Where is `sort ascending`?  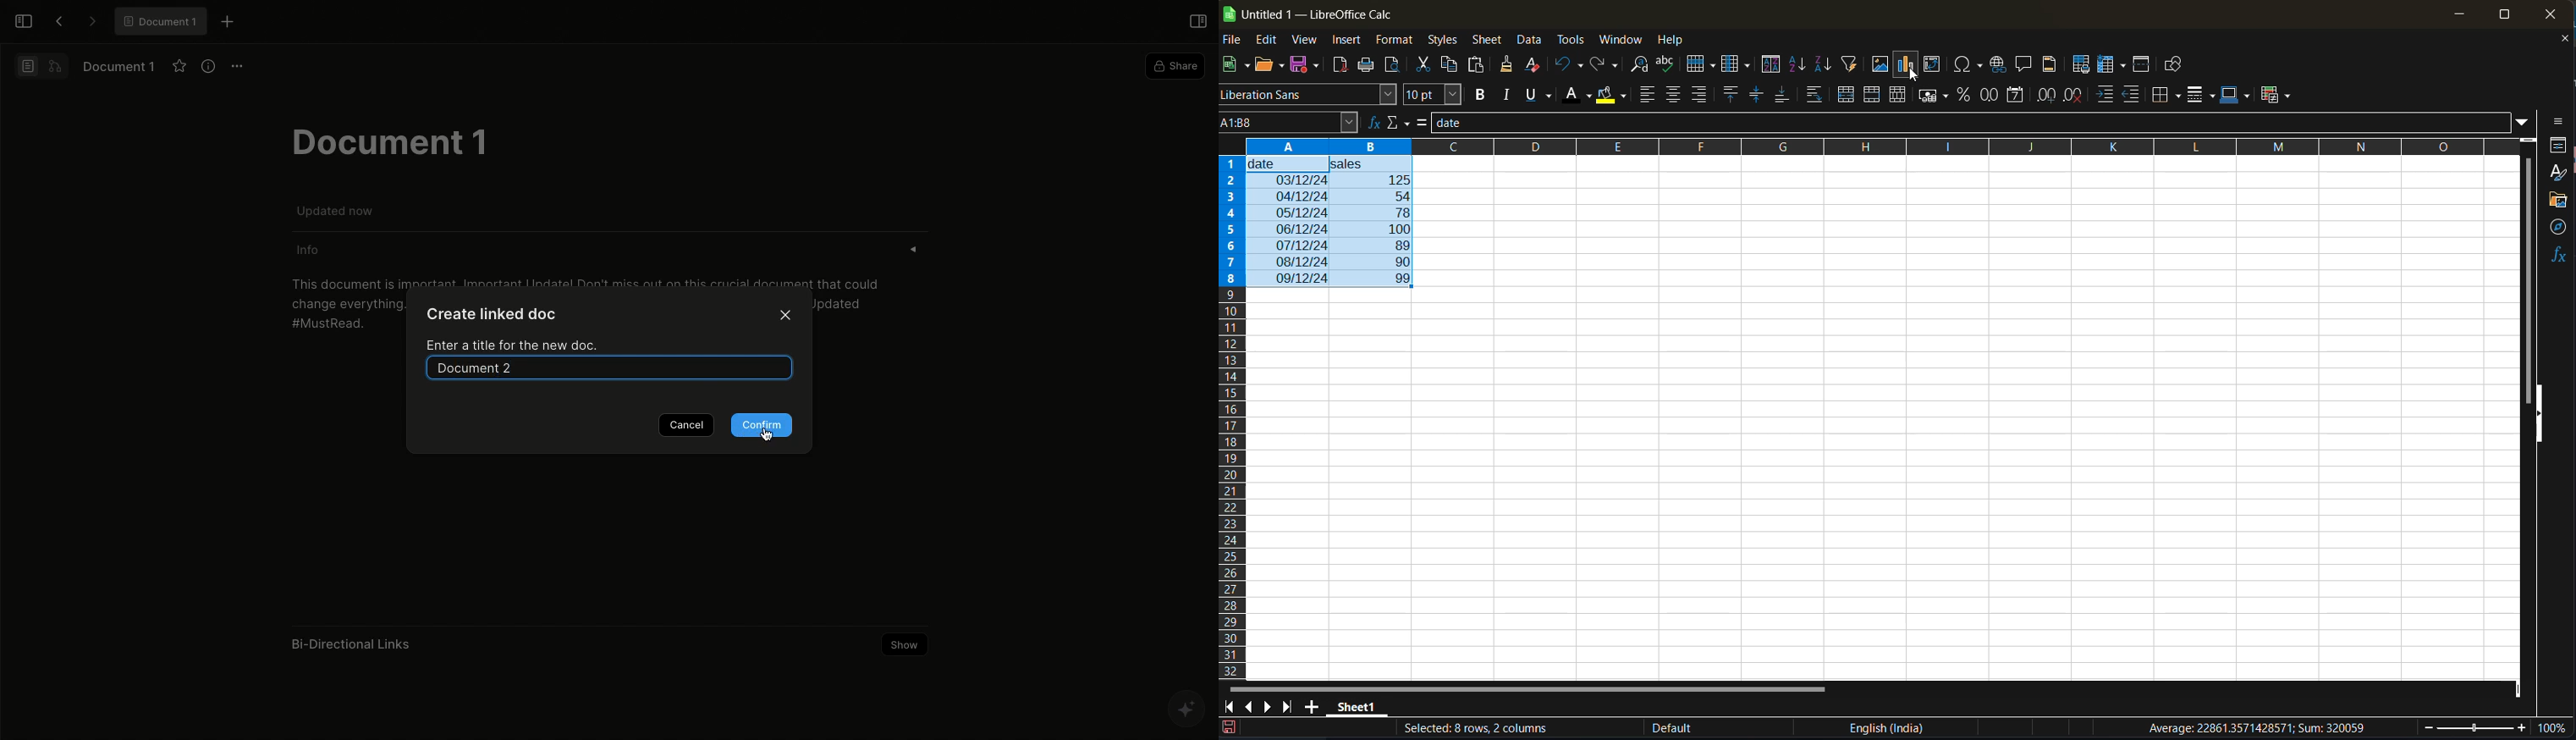
sort ascending is located at coordinates (1799, 65).